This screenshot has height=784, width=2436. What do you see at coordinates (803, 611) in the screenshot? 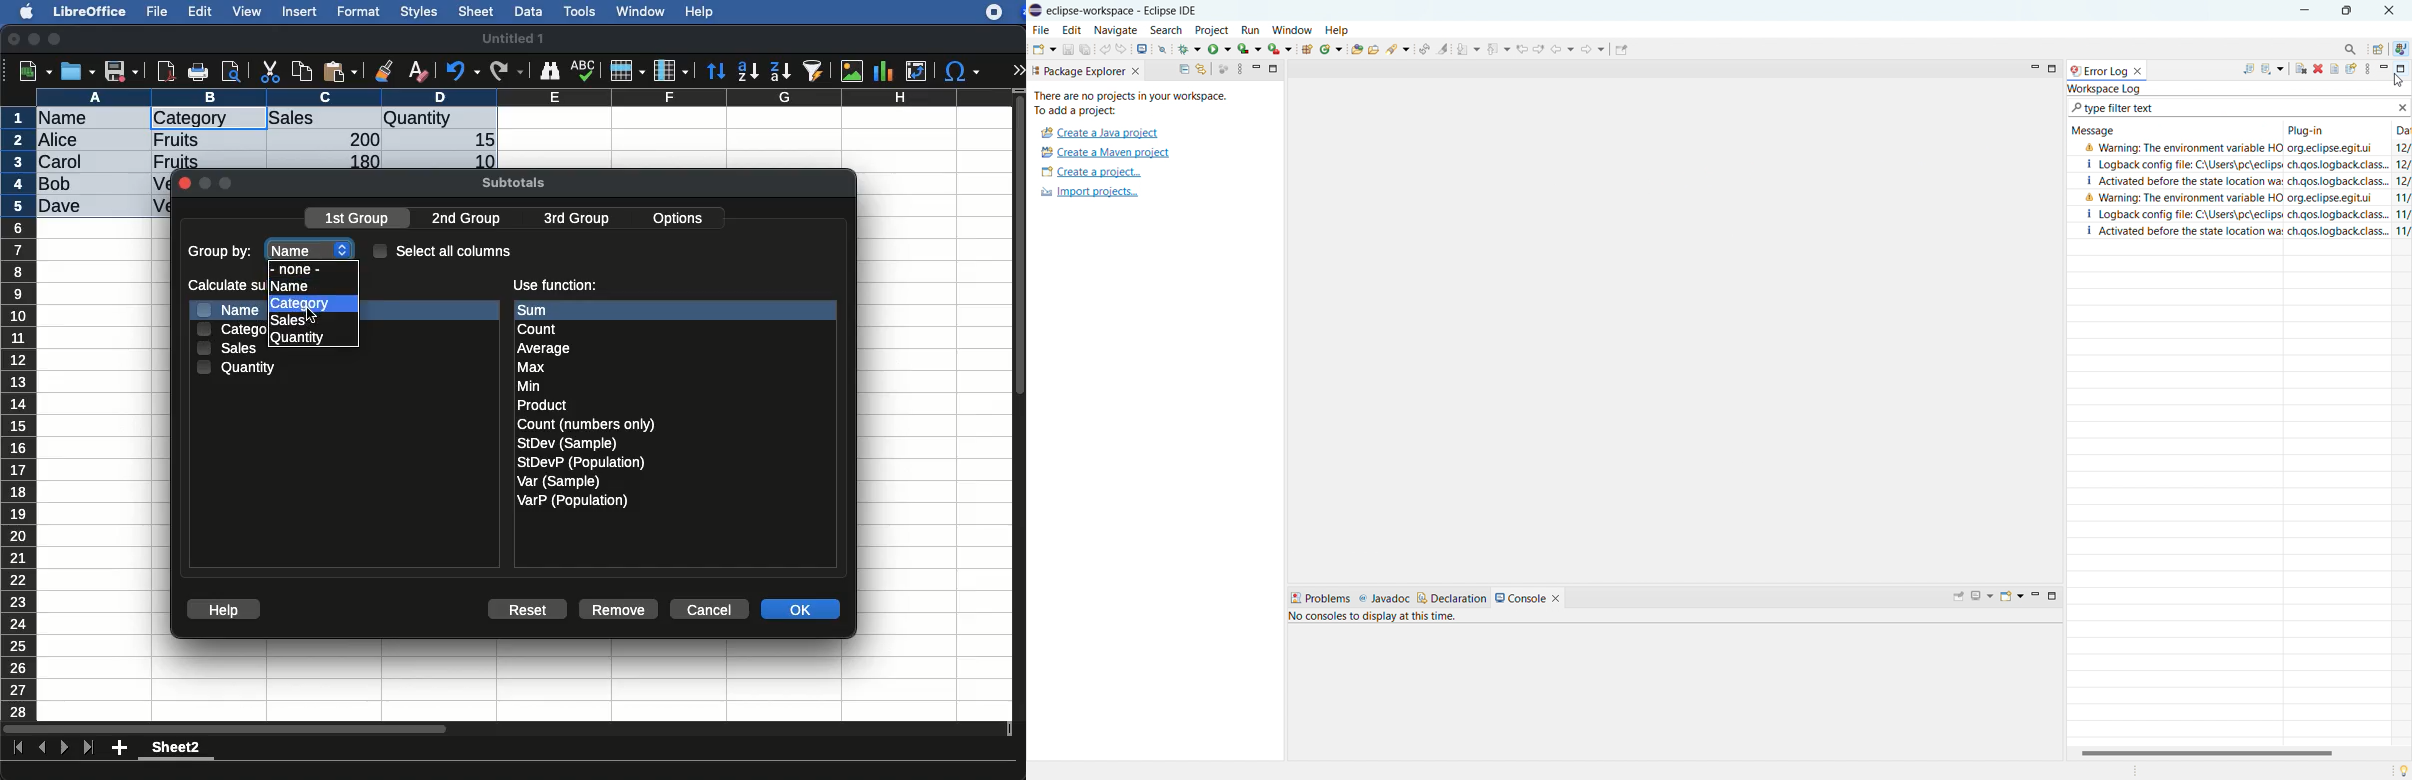
I see `ok` at bounding box center [803, 611].